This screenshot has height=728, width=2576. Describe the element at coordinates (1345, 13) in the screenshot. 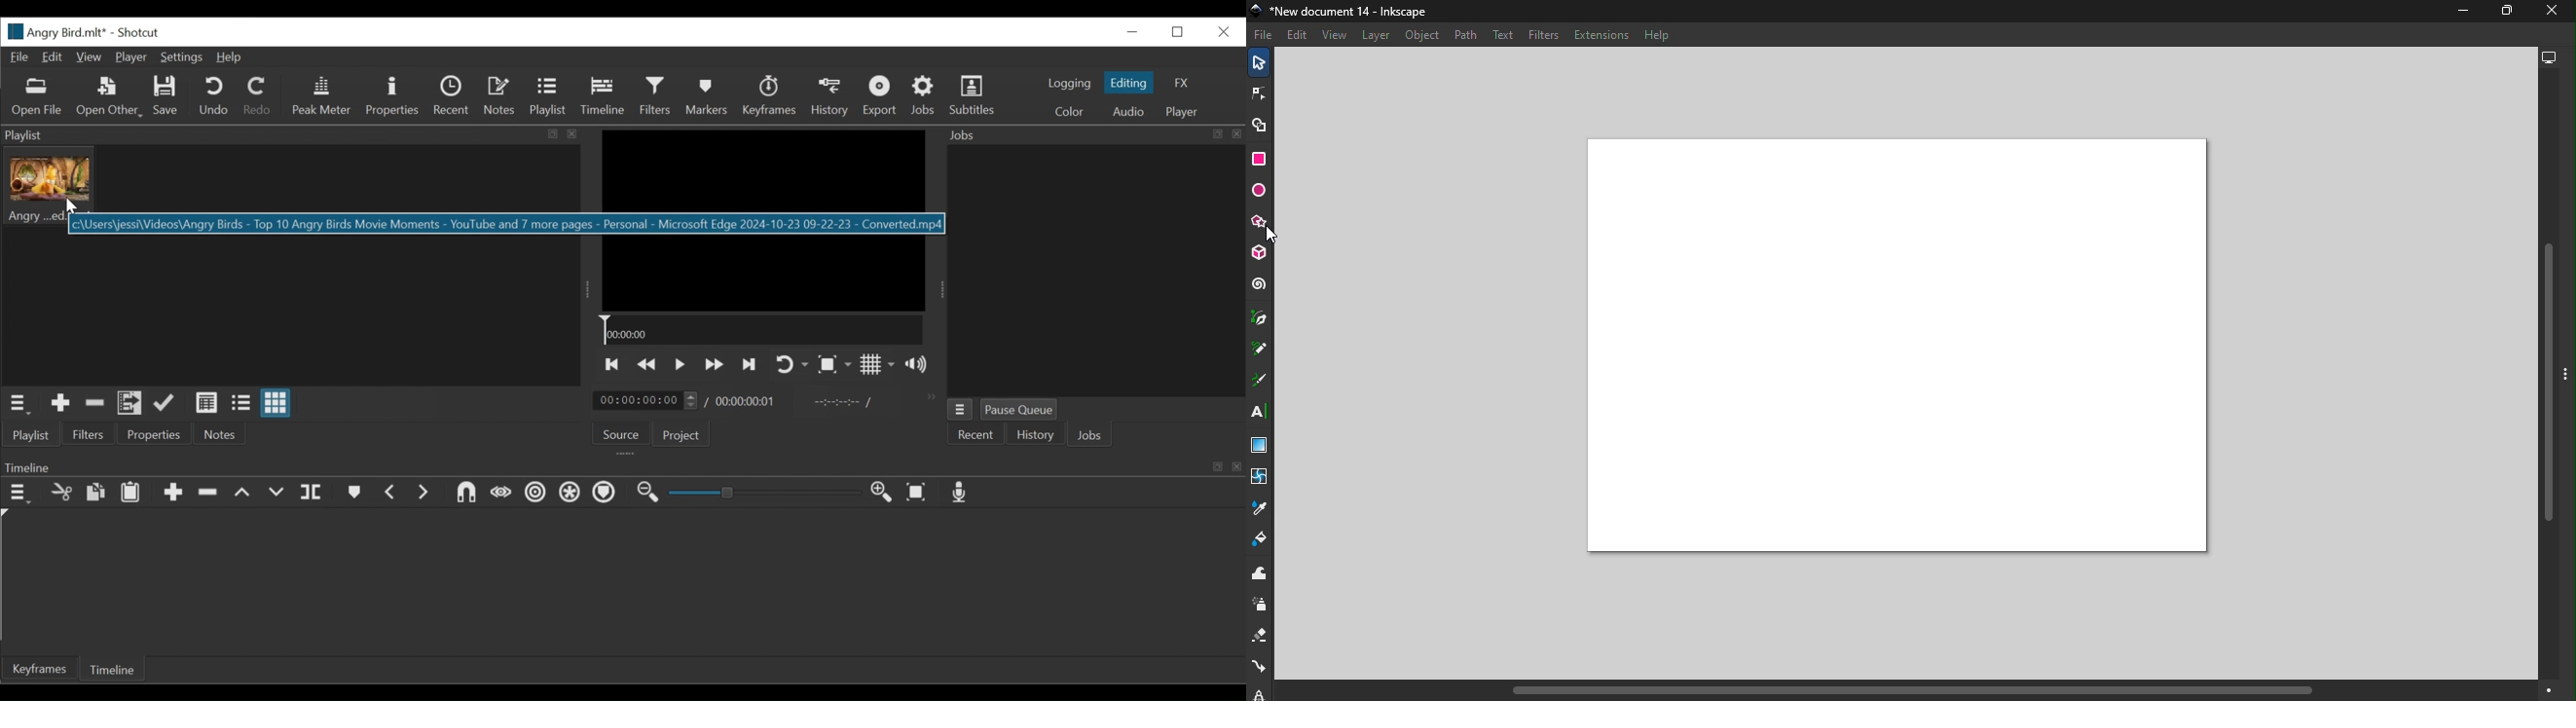

I see `File name` at that location.